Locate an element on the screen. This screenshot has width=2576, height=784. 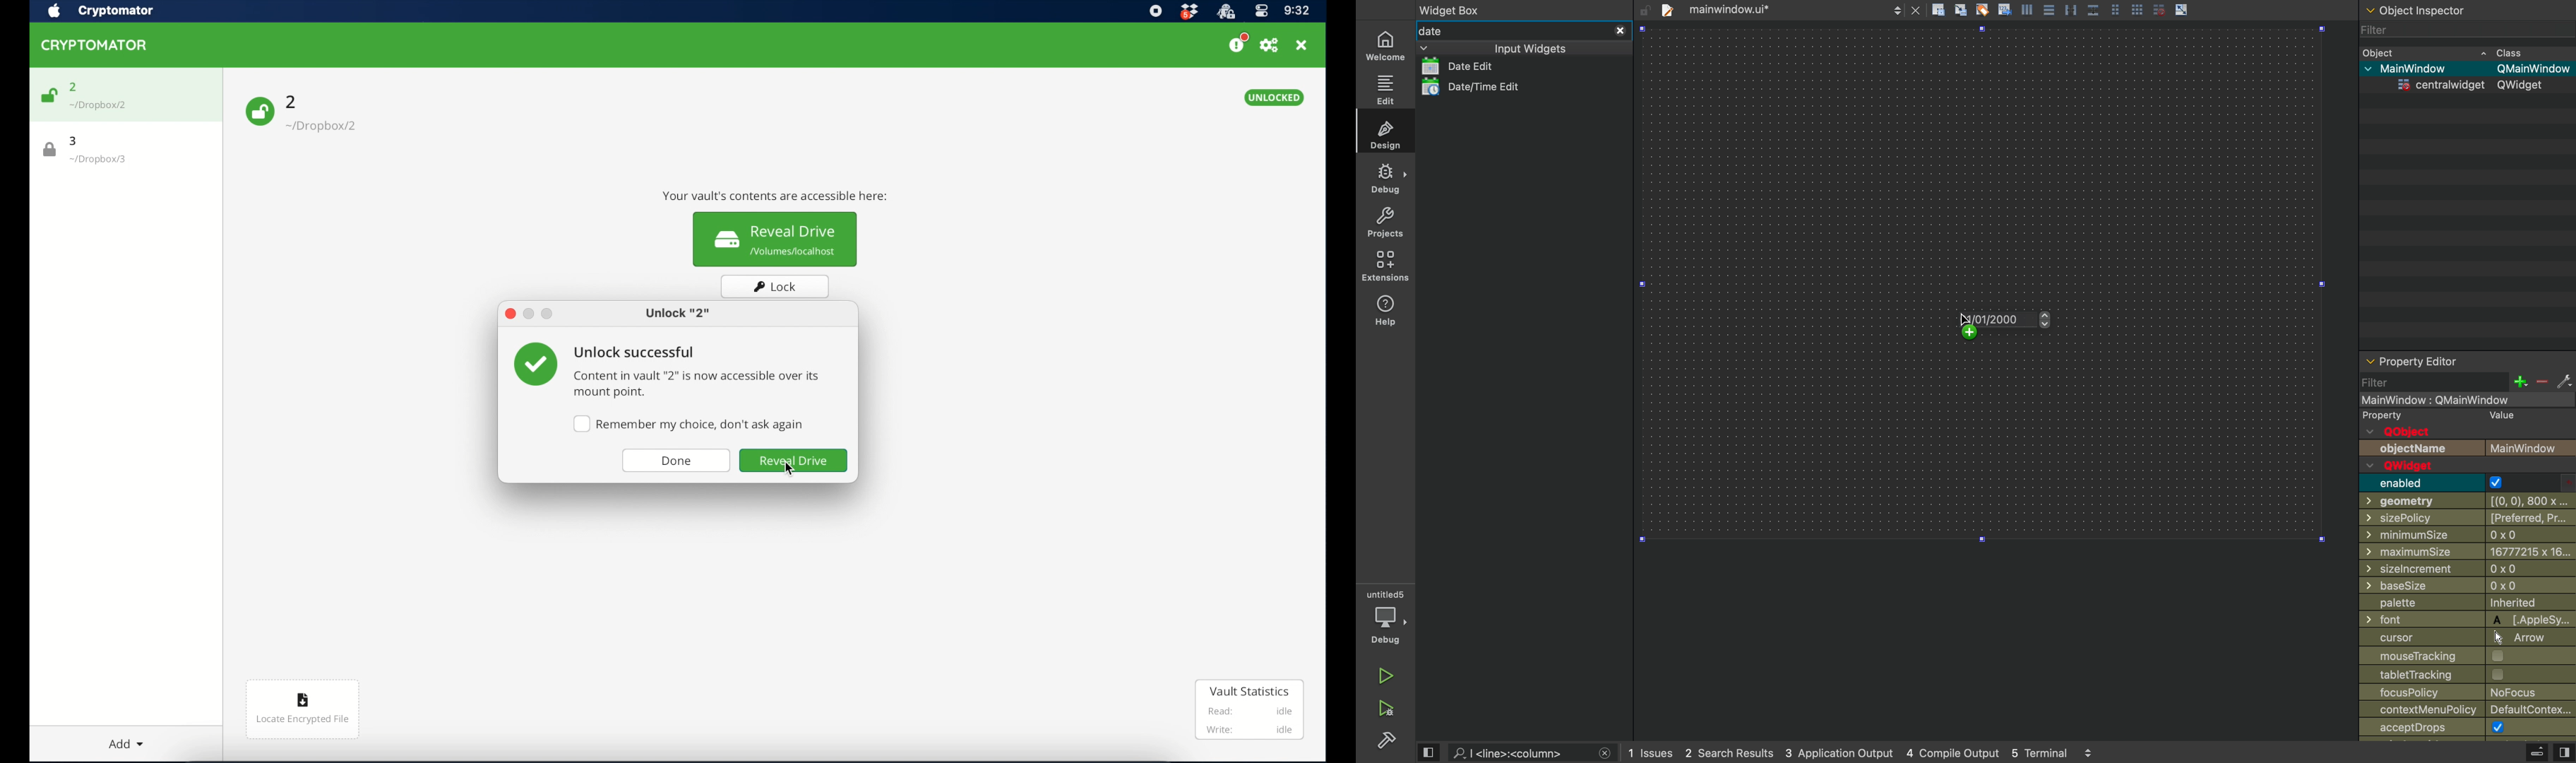
filter is located at coordinates (2383, 29).